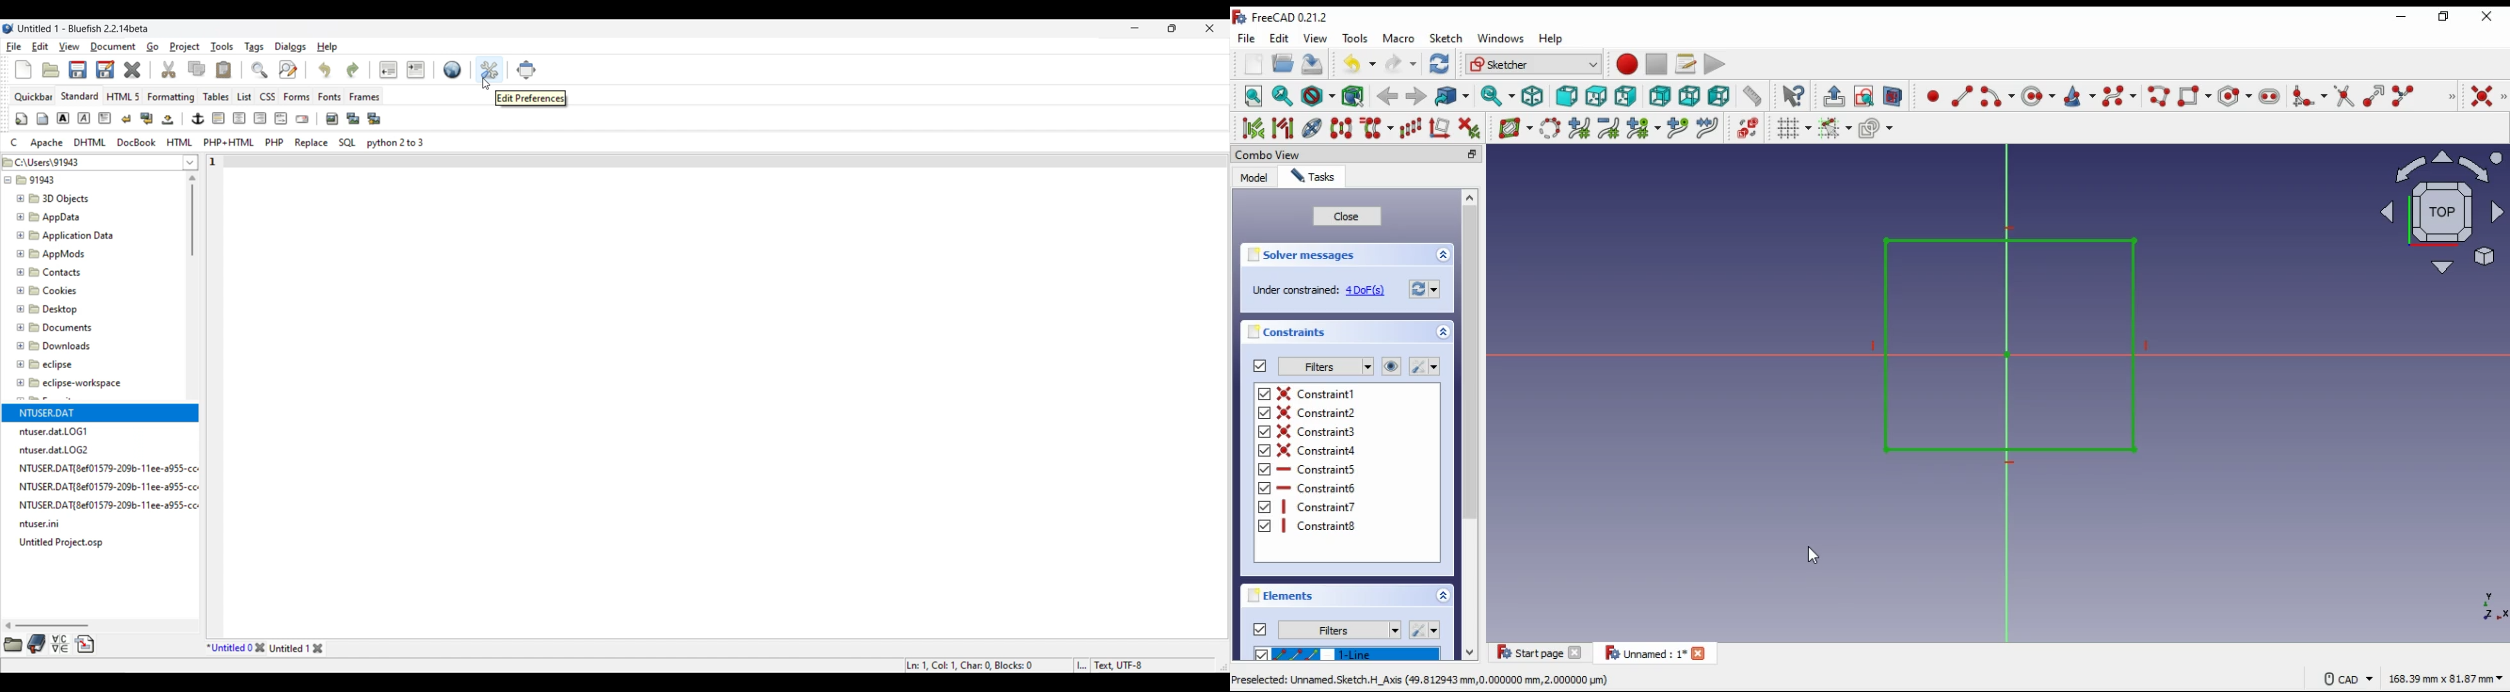 The height and width of the screenshot is (700, 2520). Describe the element at coordinates (2401, 18) in the screenshot. I see `minimize` at that location.